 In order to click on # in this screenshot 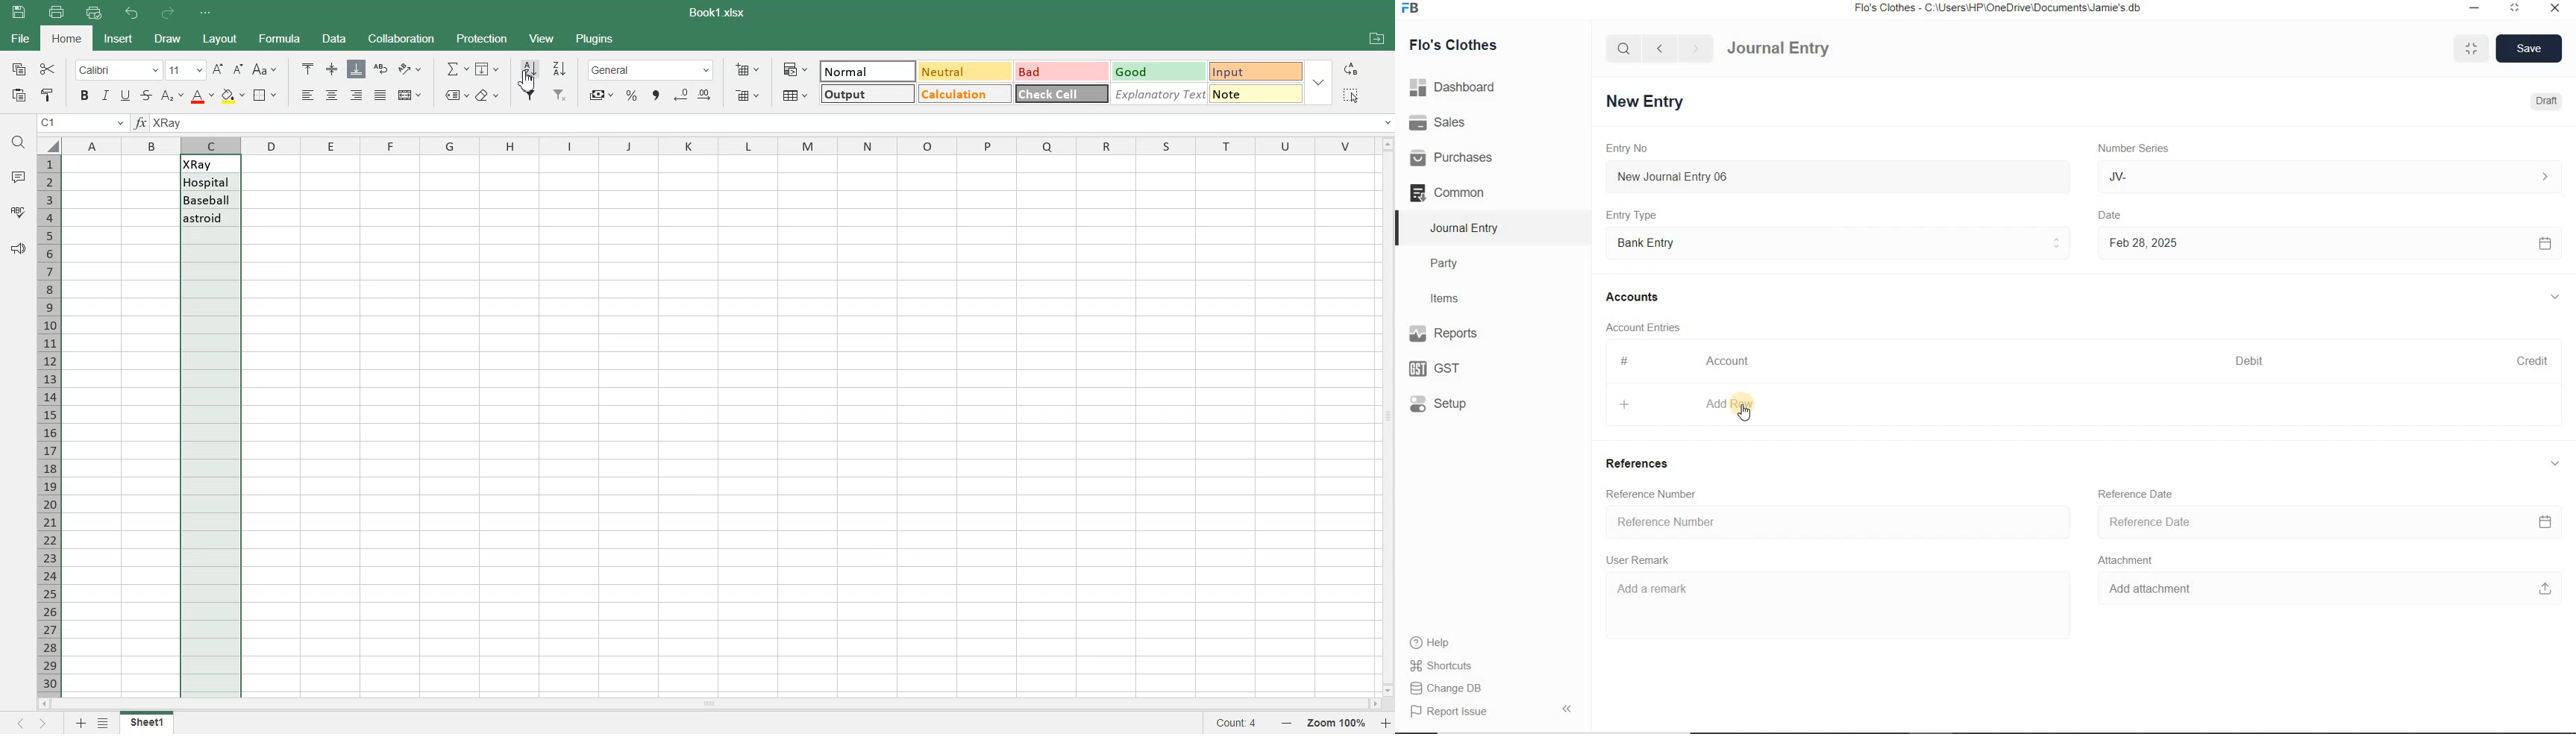, I will do `click(1625, 361)`.